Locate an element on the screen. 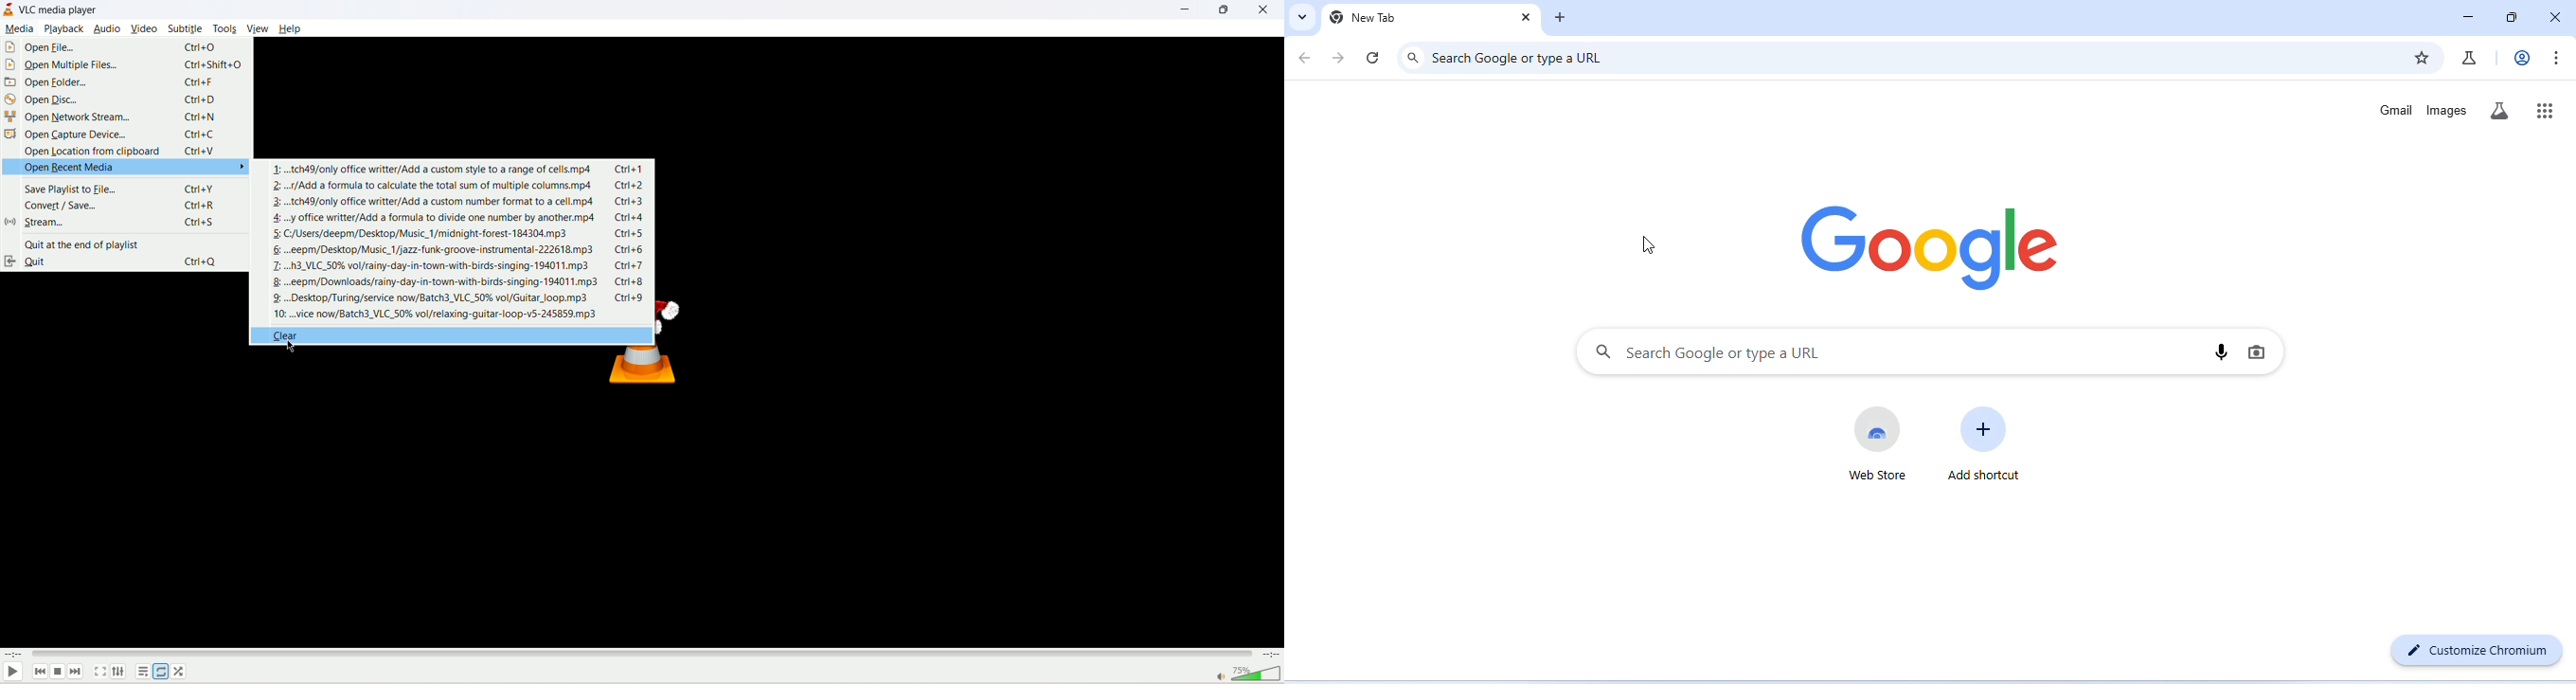  search google or type a URL is located at coordinates (1520, 58).